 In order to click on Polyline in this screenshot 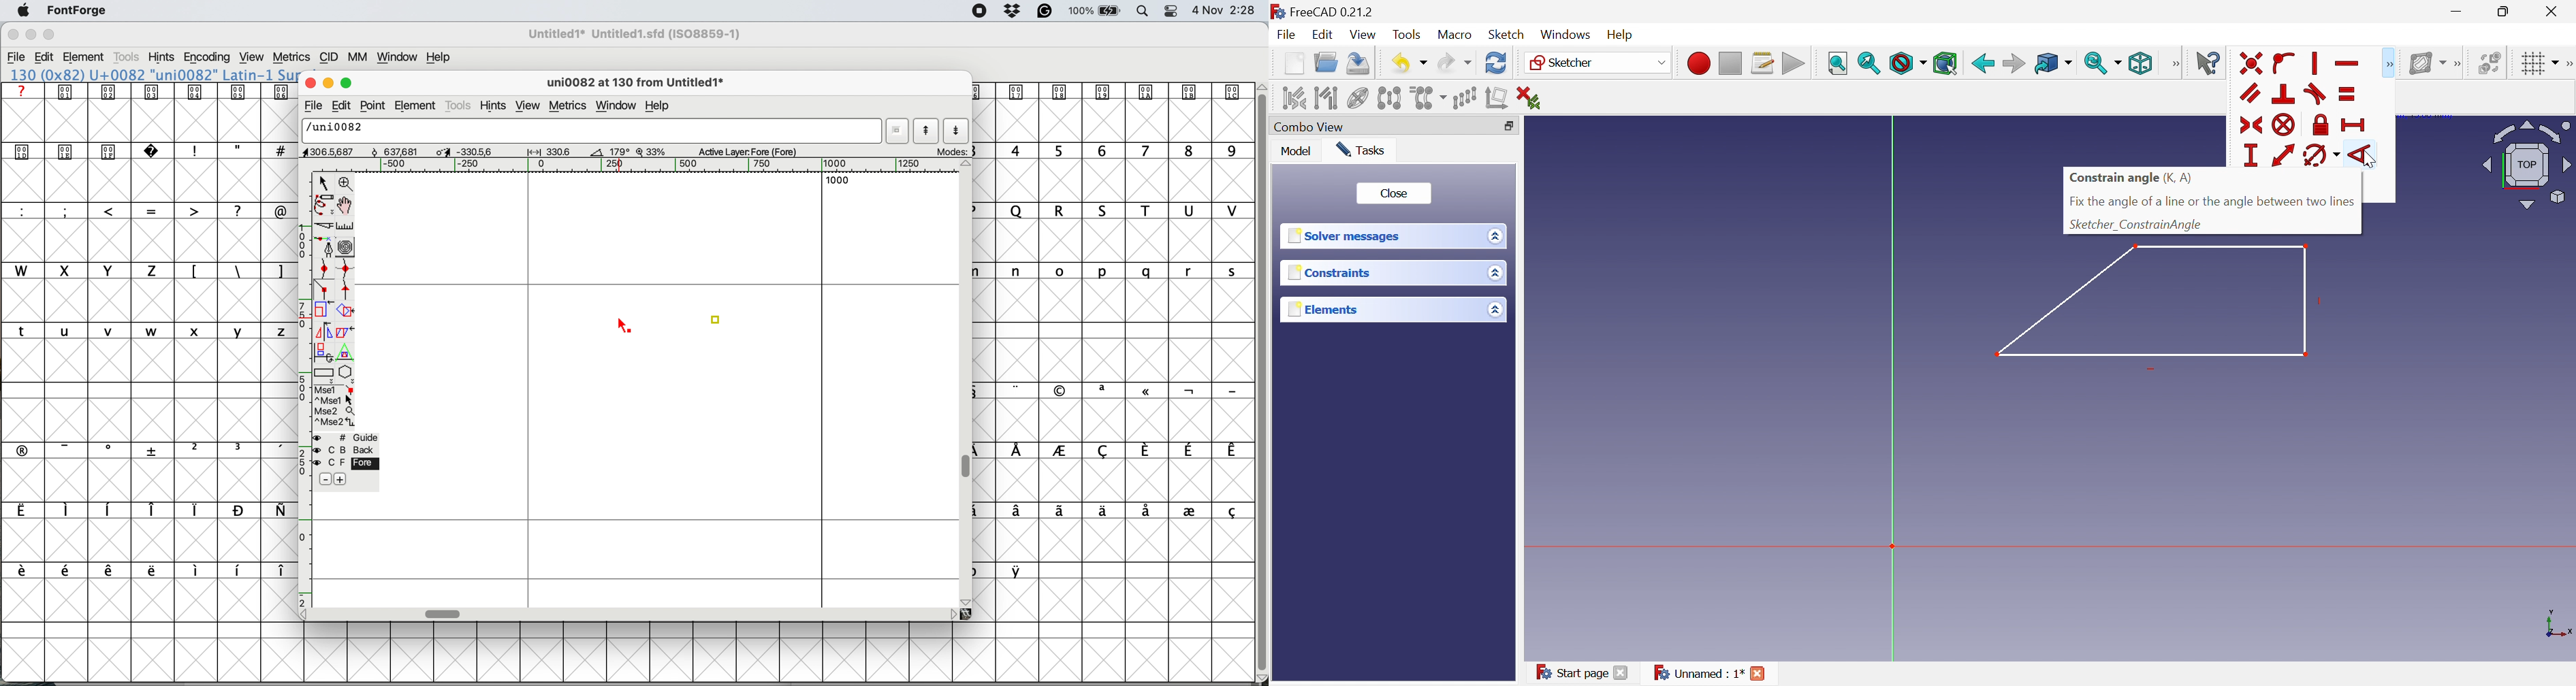, I will do `click(2161, 306)`.